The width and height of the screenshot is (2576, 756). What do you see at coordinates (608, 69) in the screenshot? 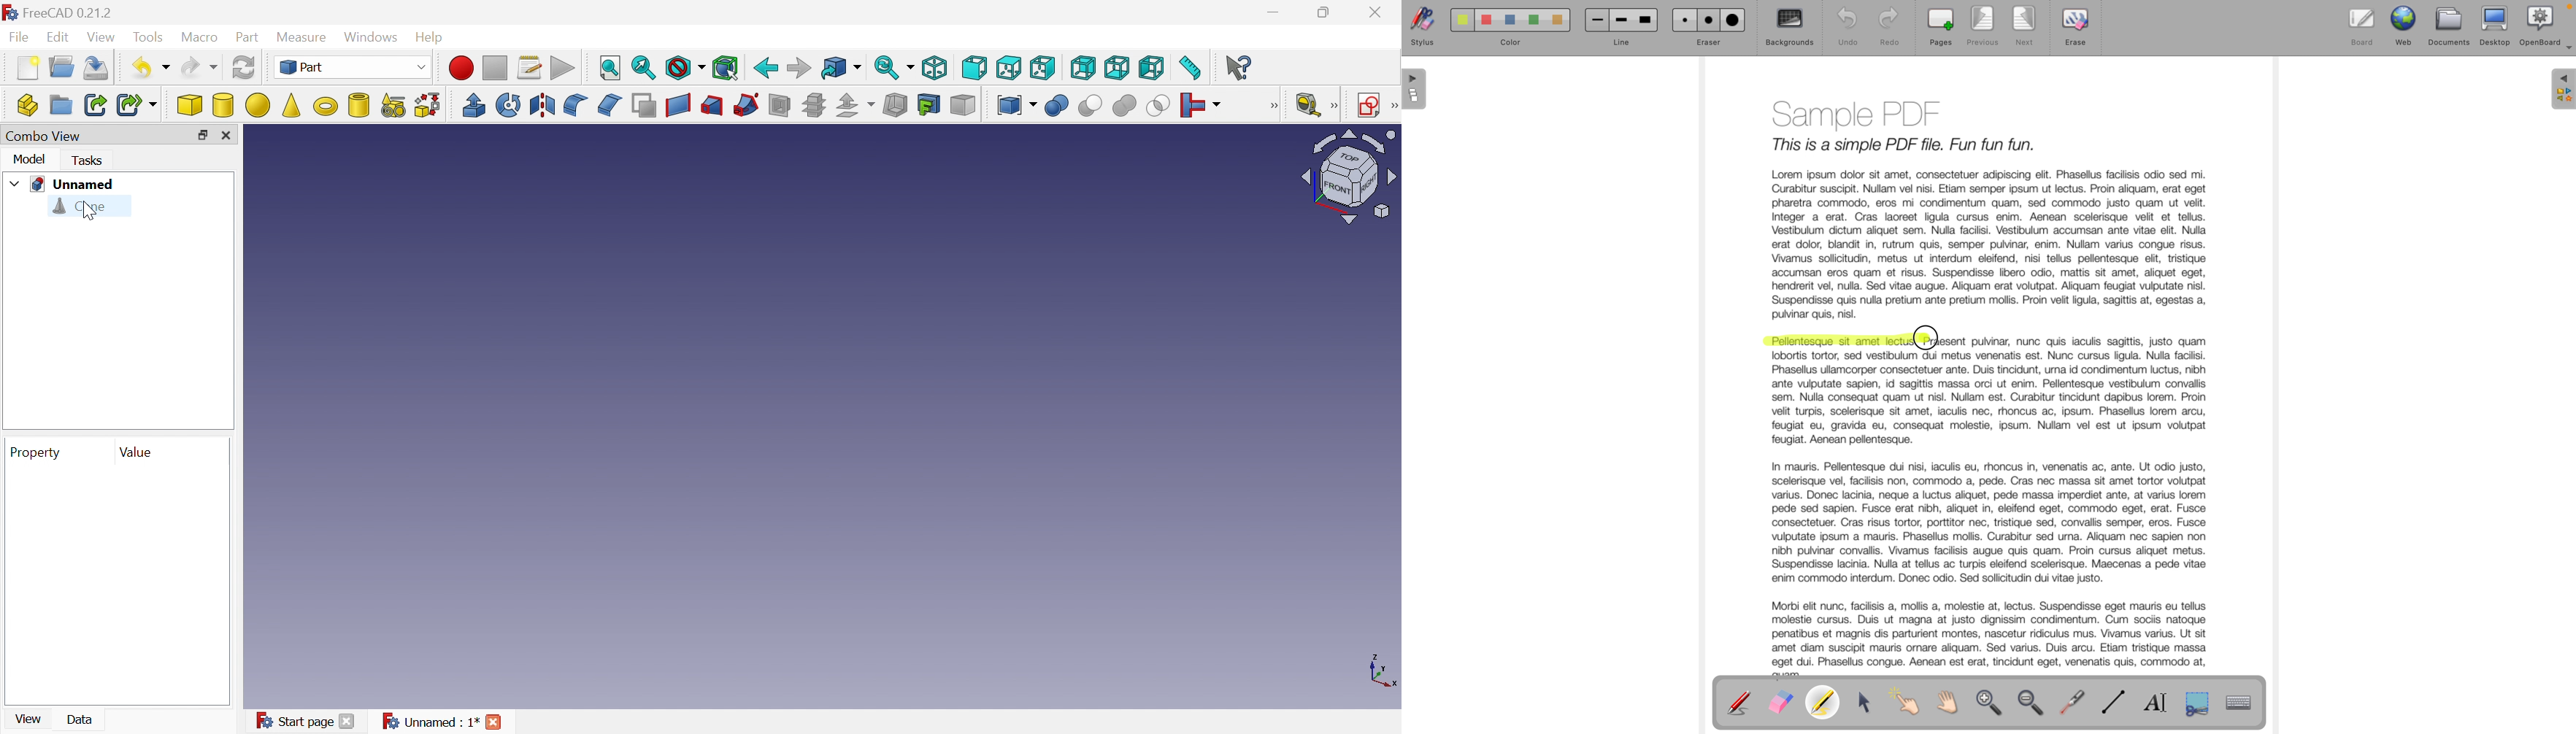
I see `Fit all` at bounding box center [608, 69].